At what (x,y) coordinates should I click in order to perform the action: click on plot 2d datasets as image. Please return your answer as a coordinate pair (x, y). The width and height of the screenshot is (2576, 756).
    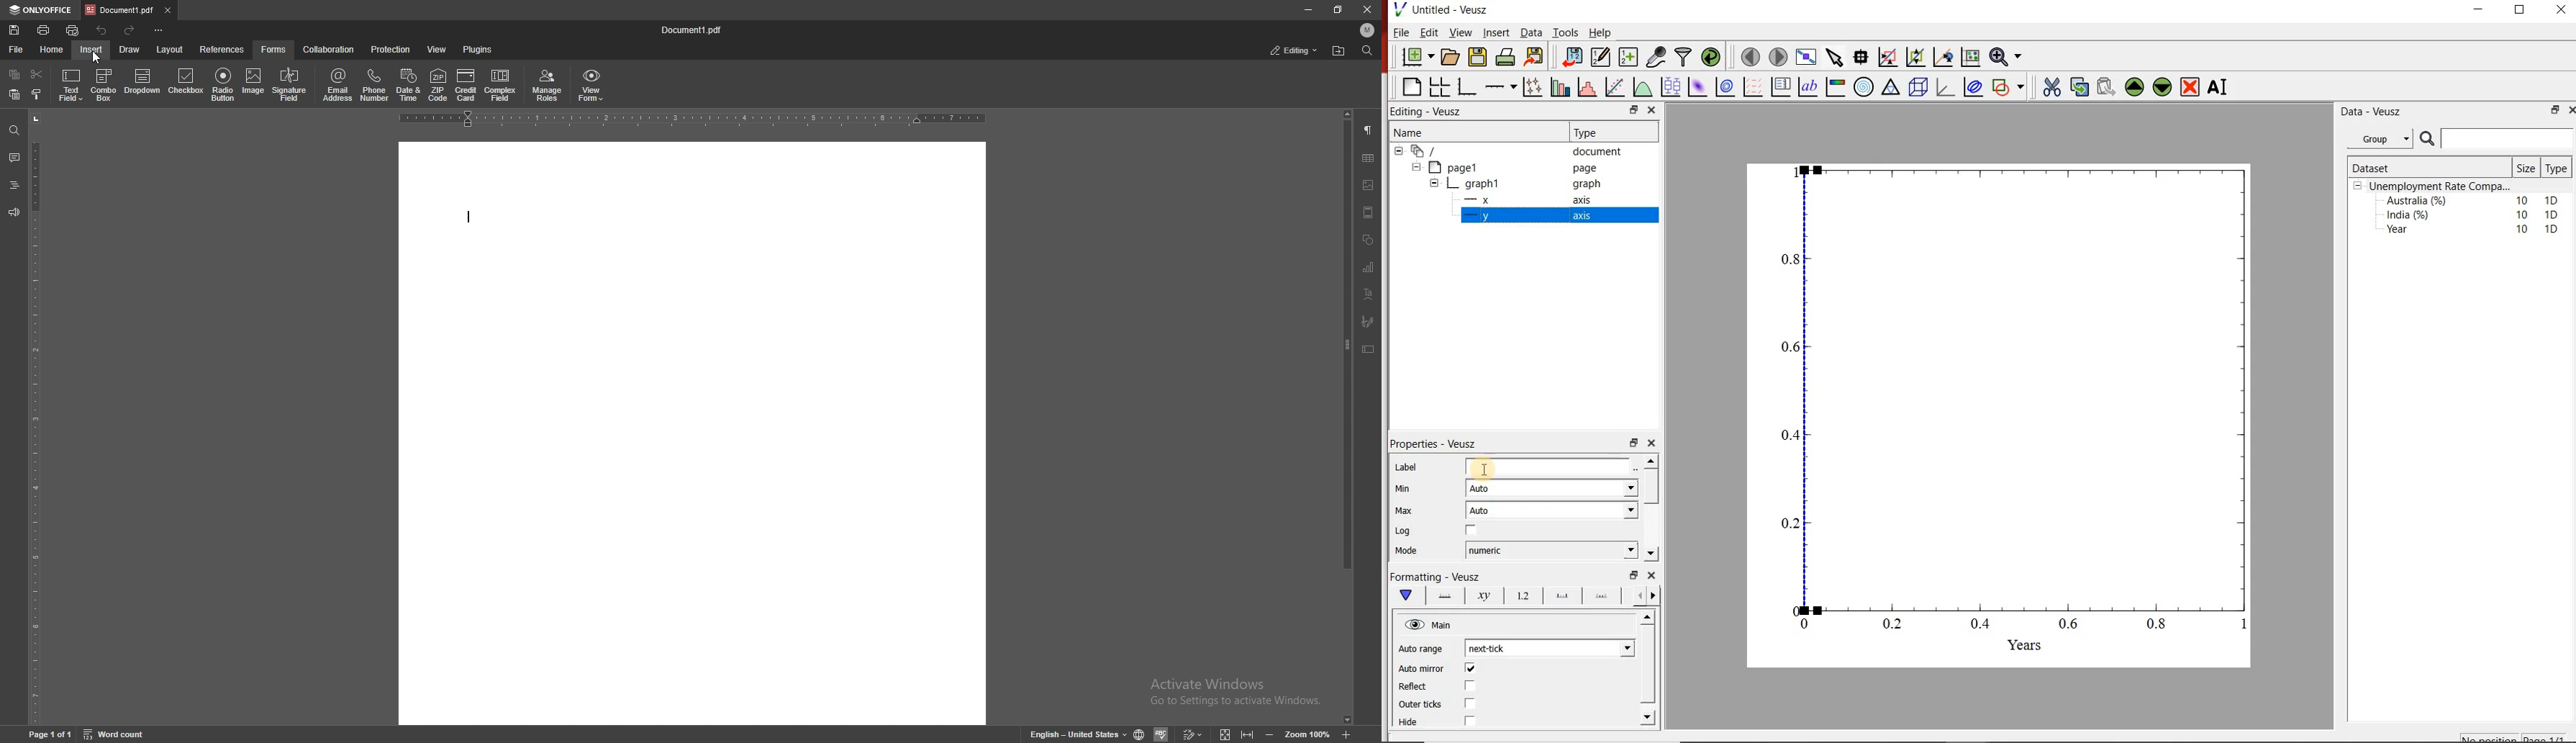
    Looking at the image, I should click on (1697, 87).